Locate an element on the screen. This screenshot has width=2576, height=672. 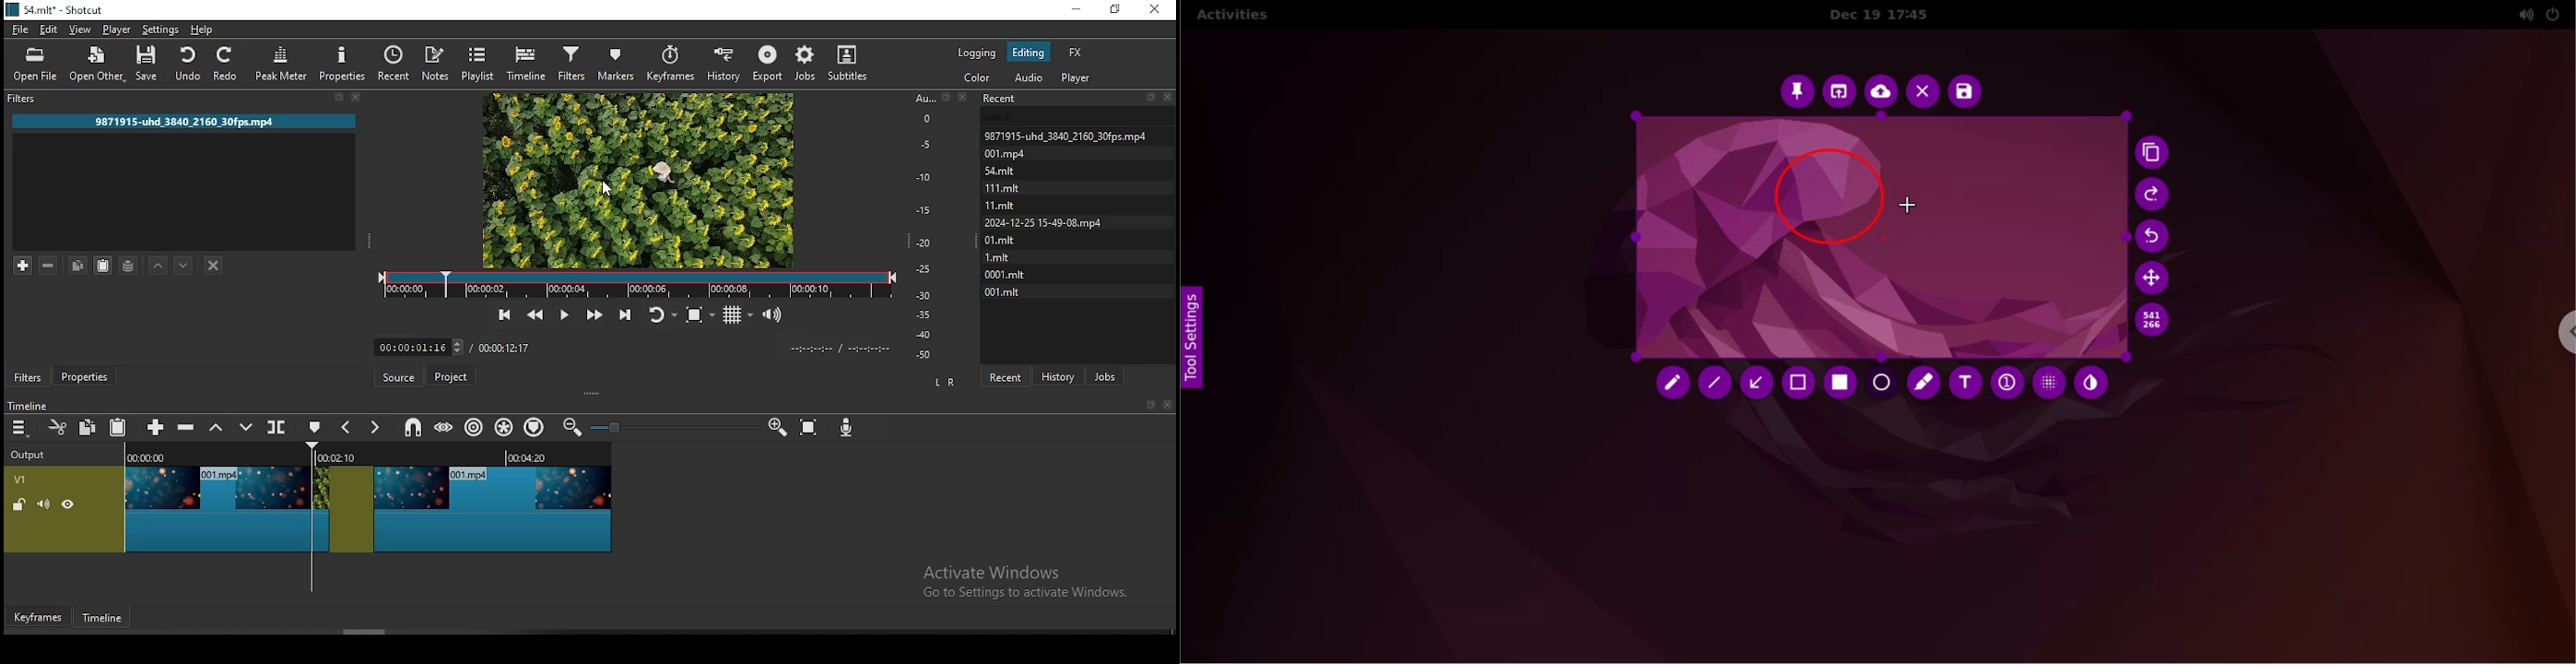
move filter down is located at coordinates (183, 264).